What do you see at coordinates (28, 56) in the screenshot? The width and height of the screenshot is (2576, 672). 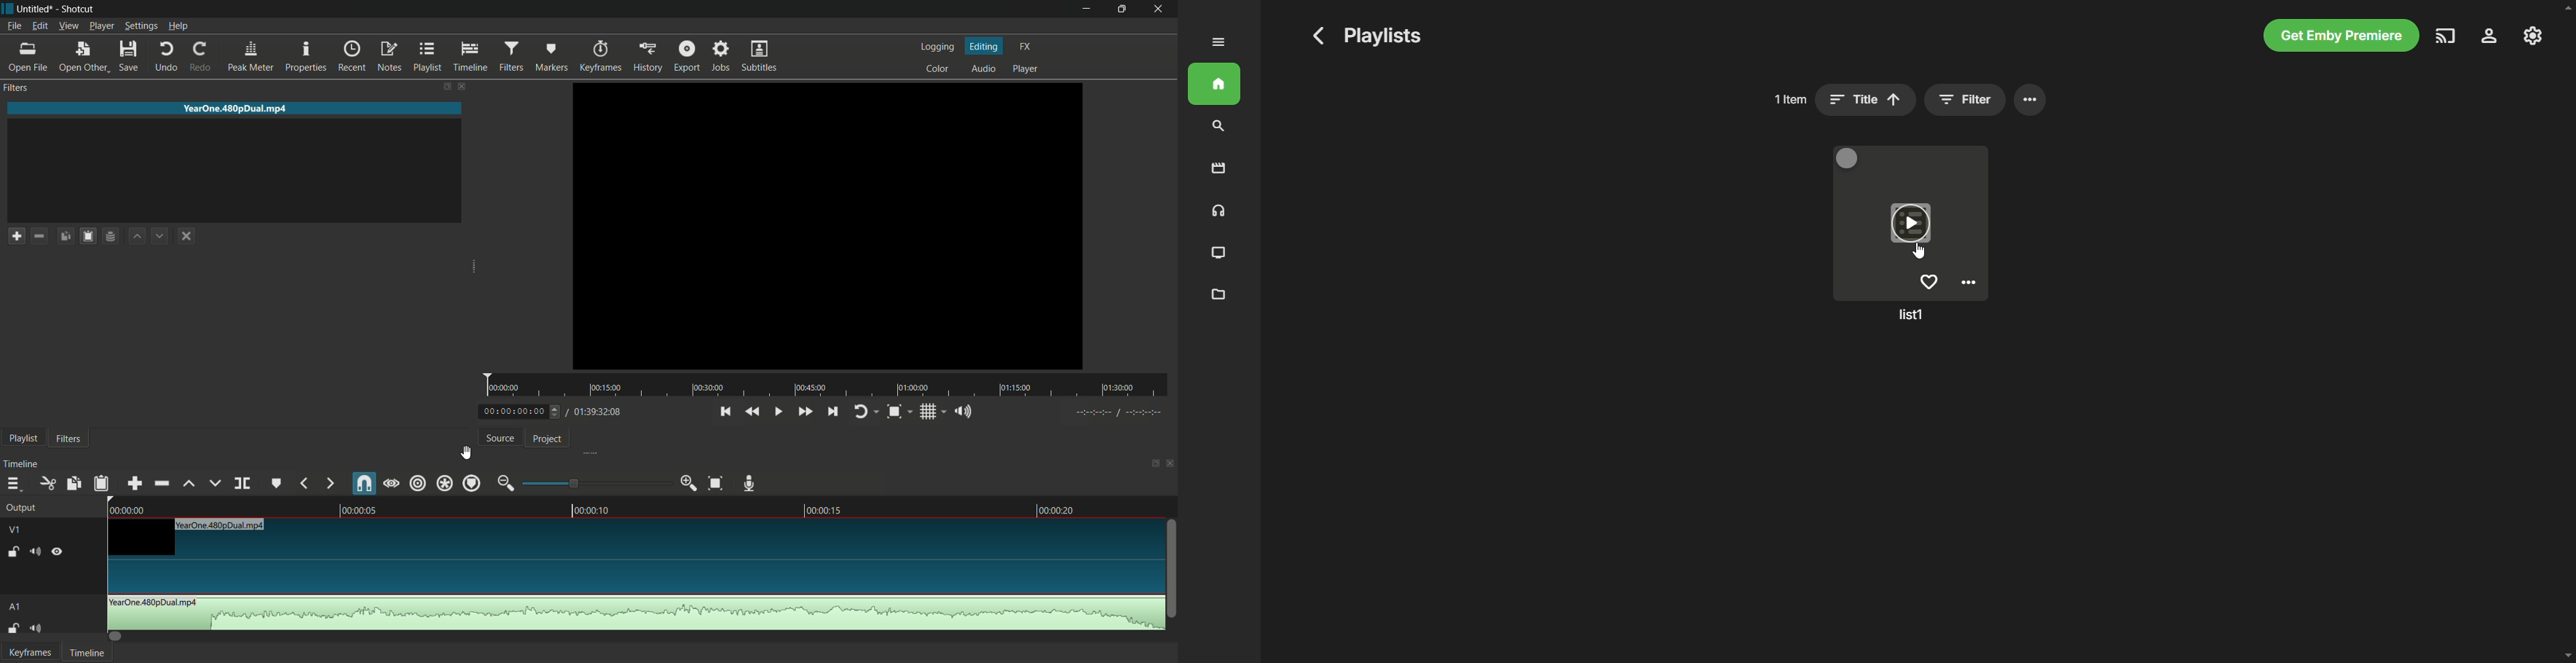 I see `open file` at bounding box center [28, 56].